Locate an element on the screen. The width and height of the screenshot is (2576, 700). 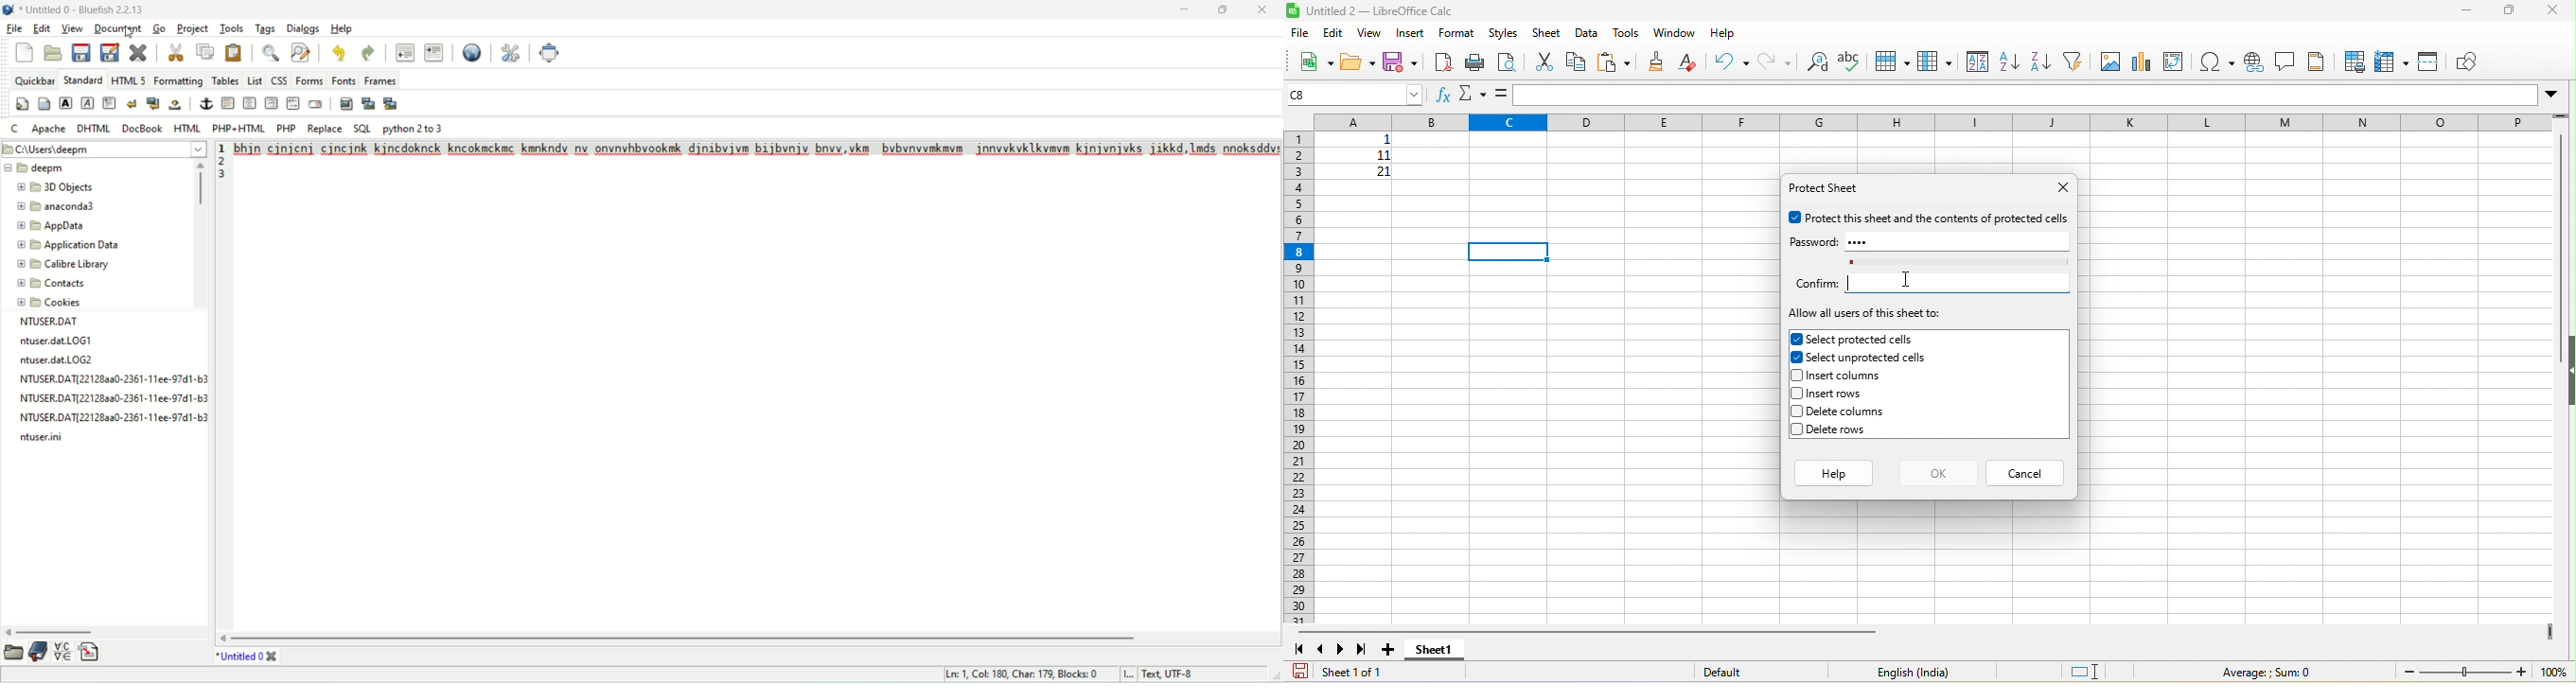
fullscreen is located at coordinates (552, 52).